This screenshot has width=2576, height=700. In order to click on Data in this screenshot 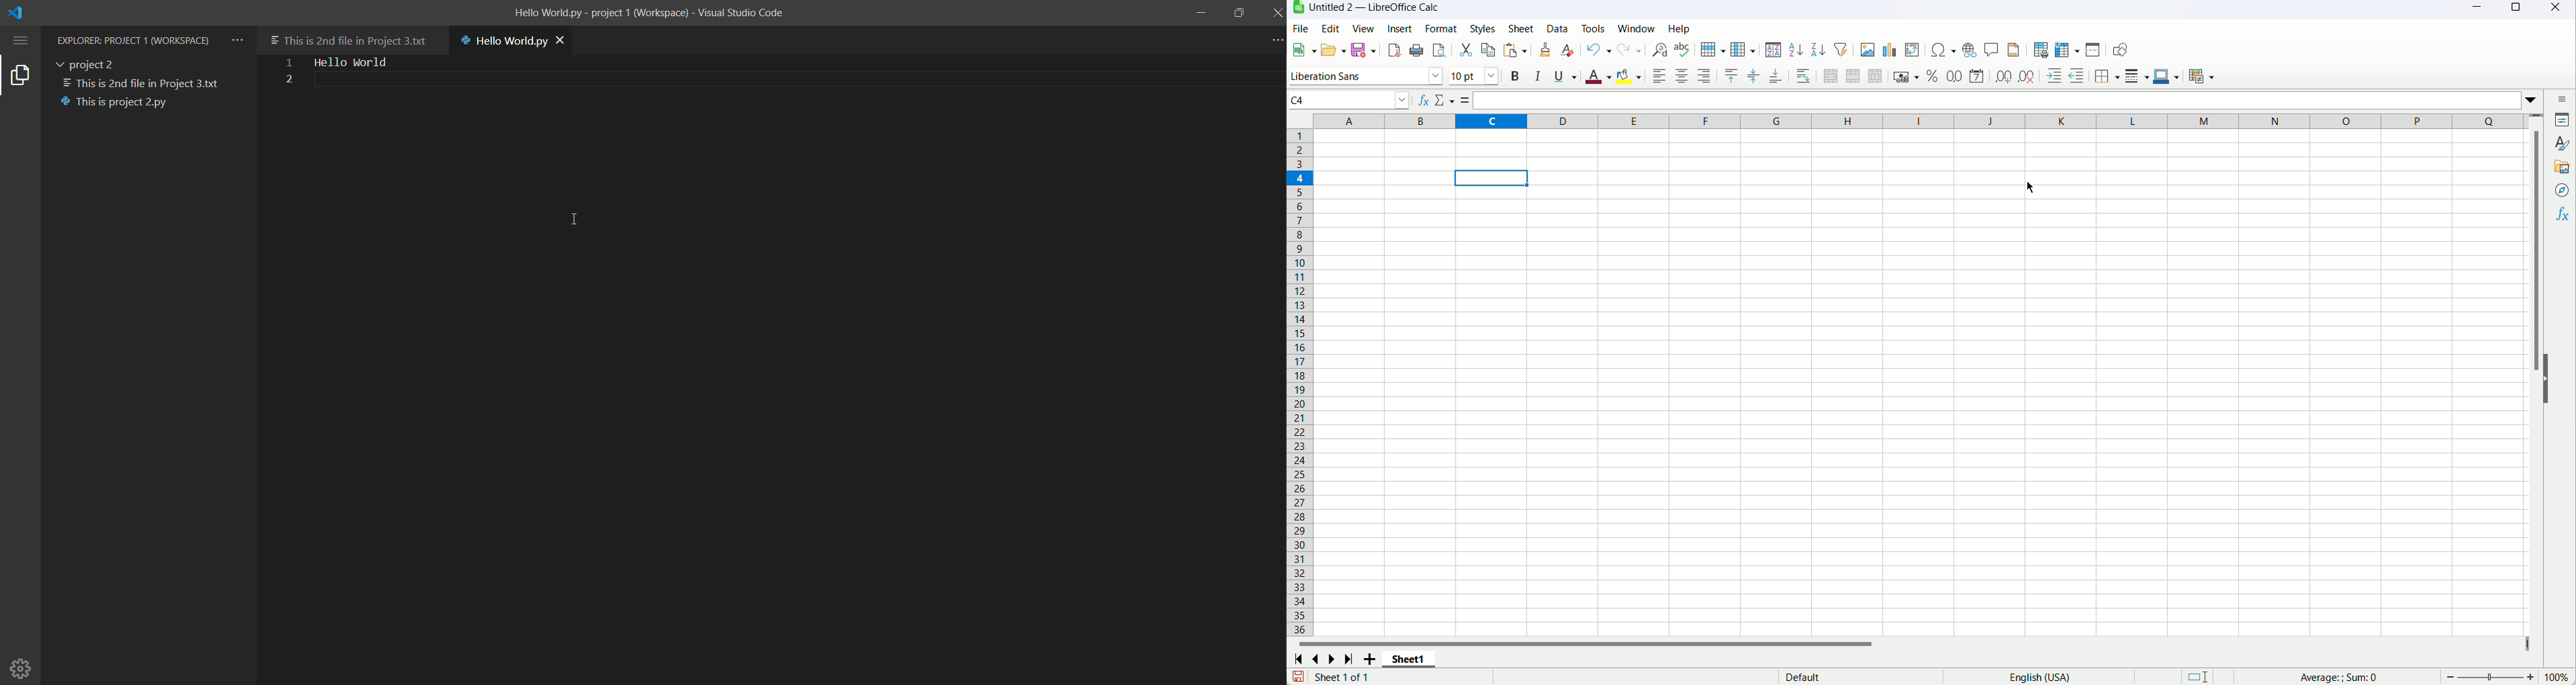, I will do `click(1558, 30)`.